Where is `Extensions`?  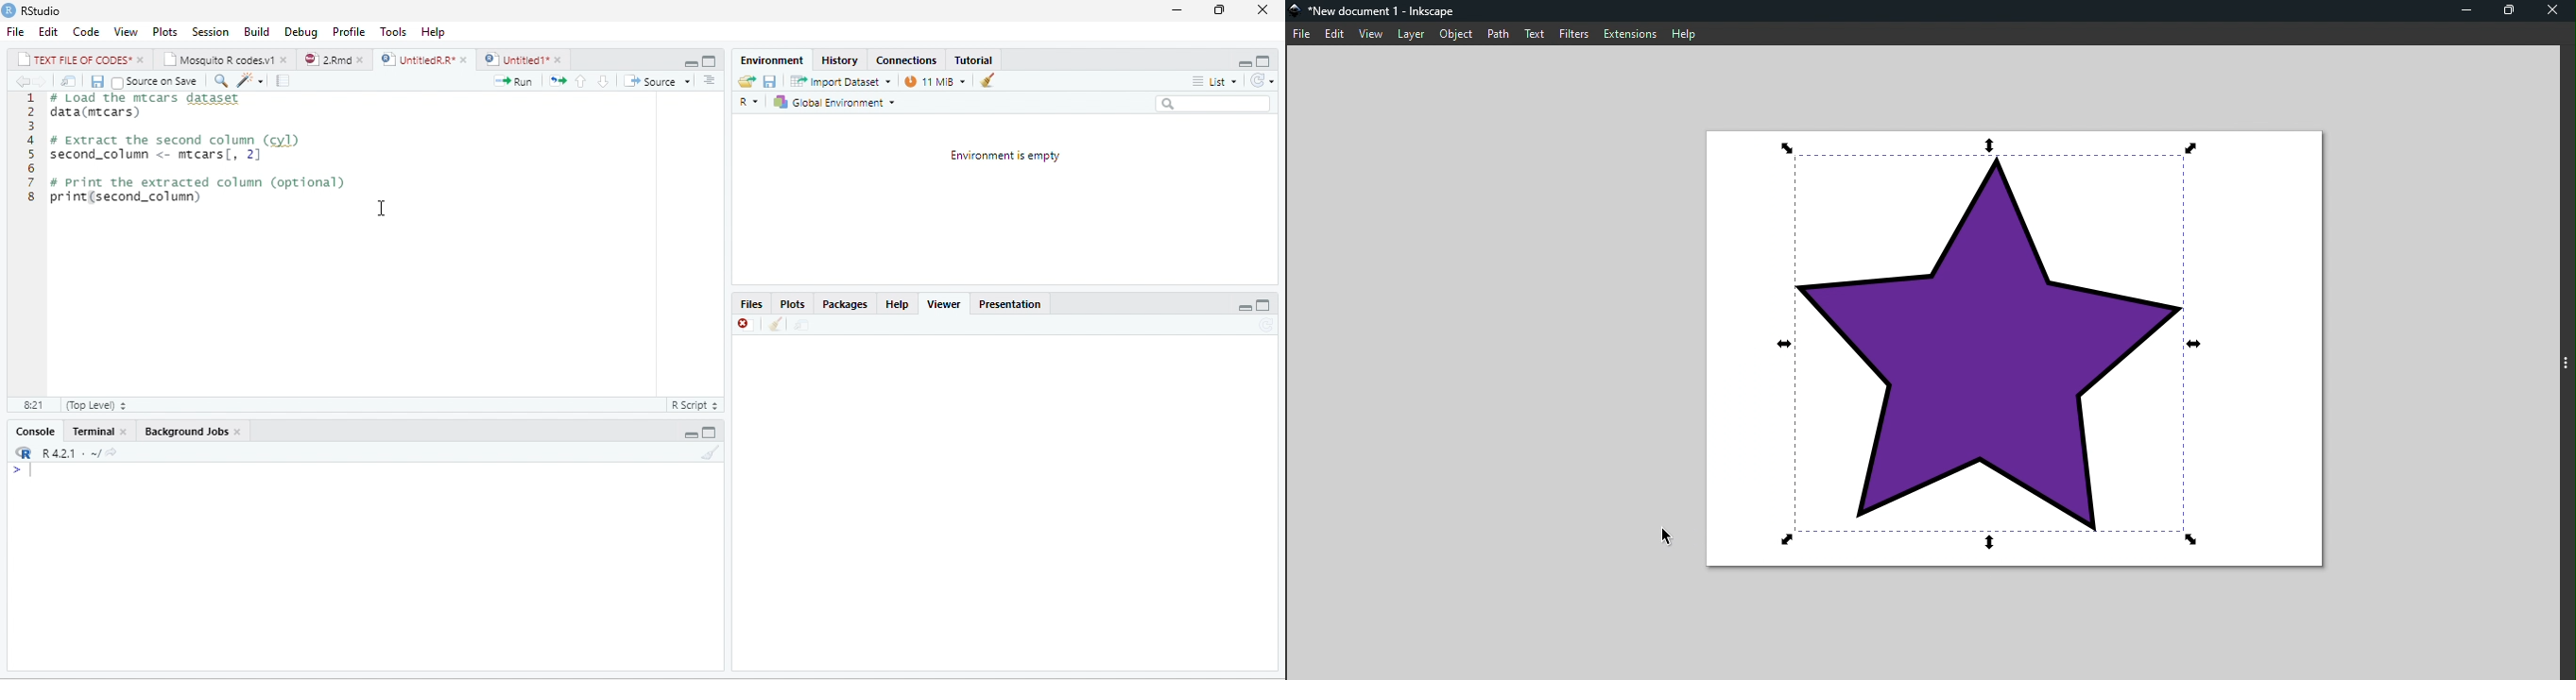 Extensions is located at coordinates (1629, 33).